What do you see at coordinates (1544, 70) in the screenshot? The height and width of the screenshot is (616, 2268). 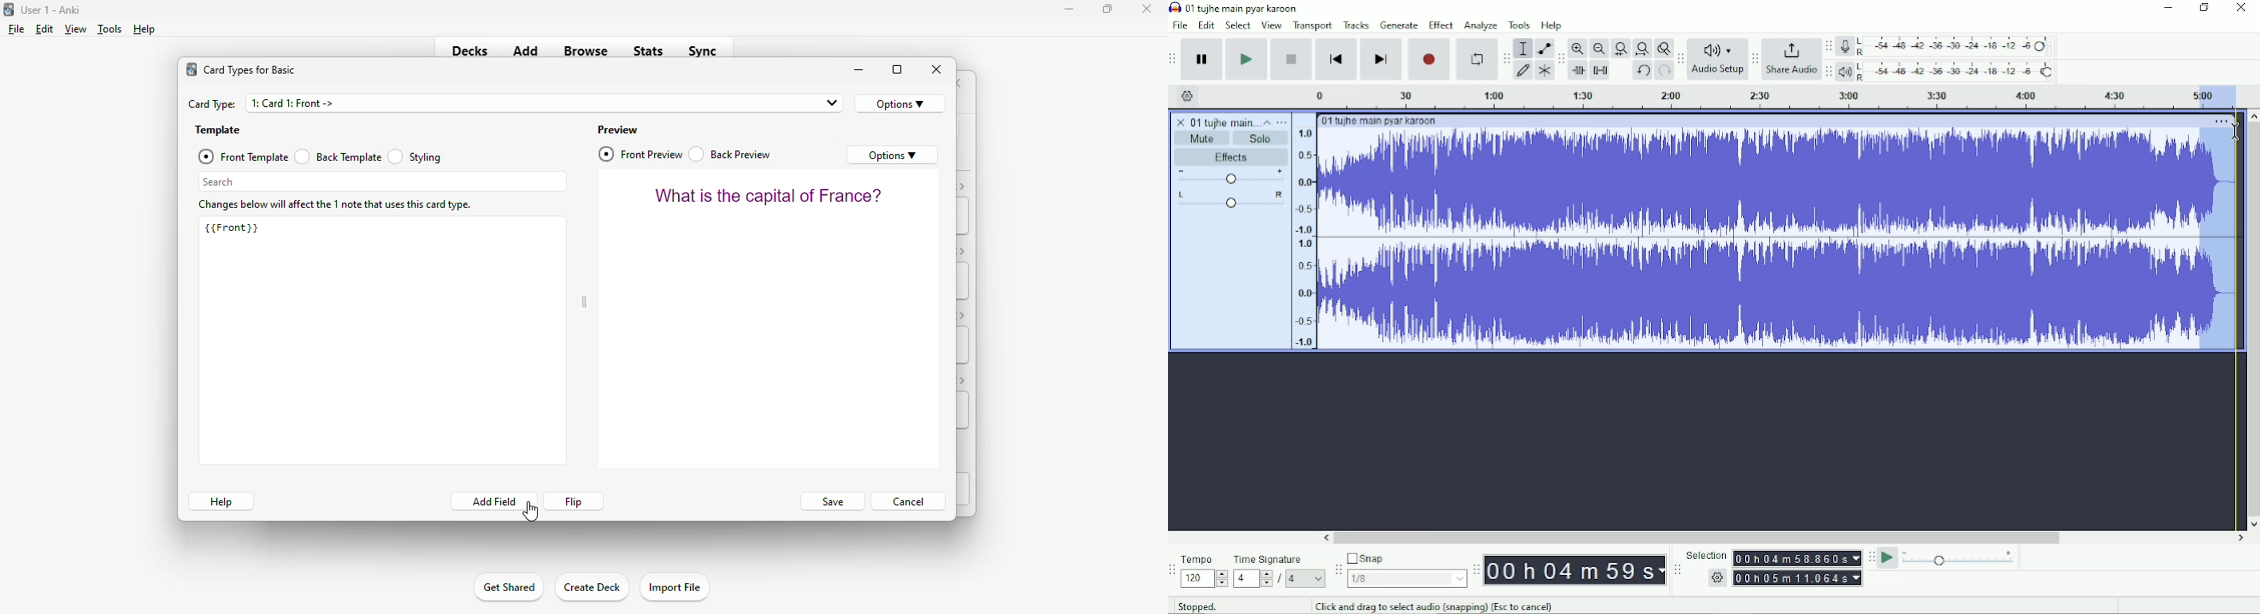 I see `Multi-tool` at bounding box center [1544, 70].